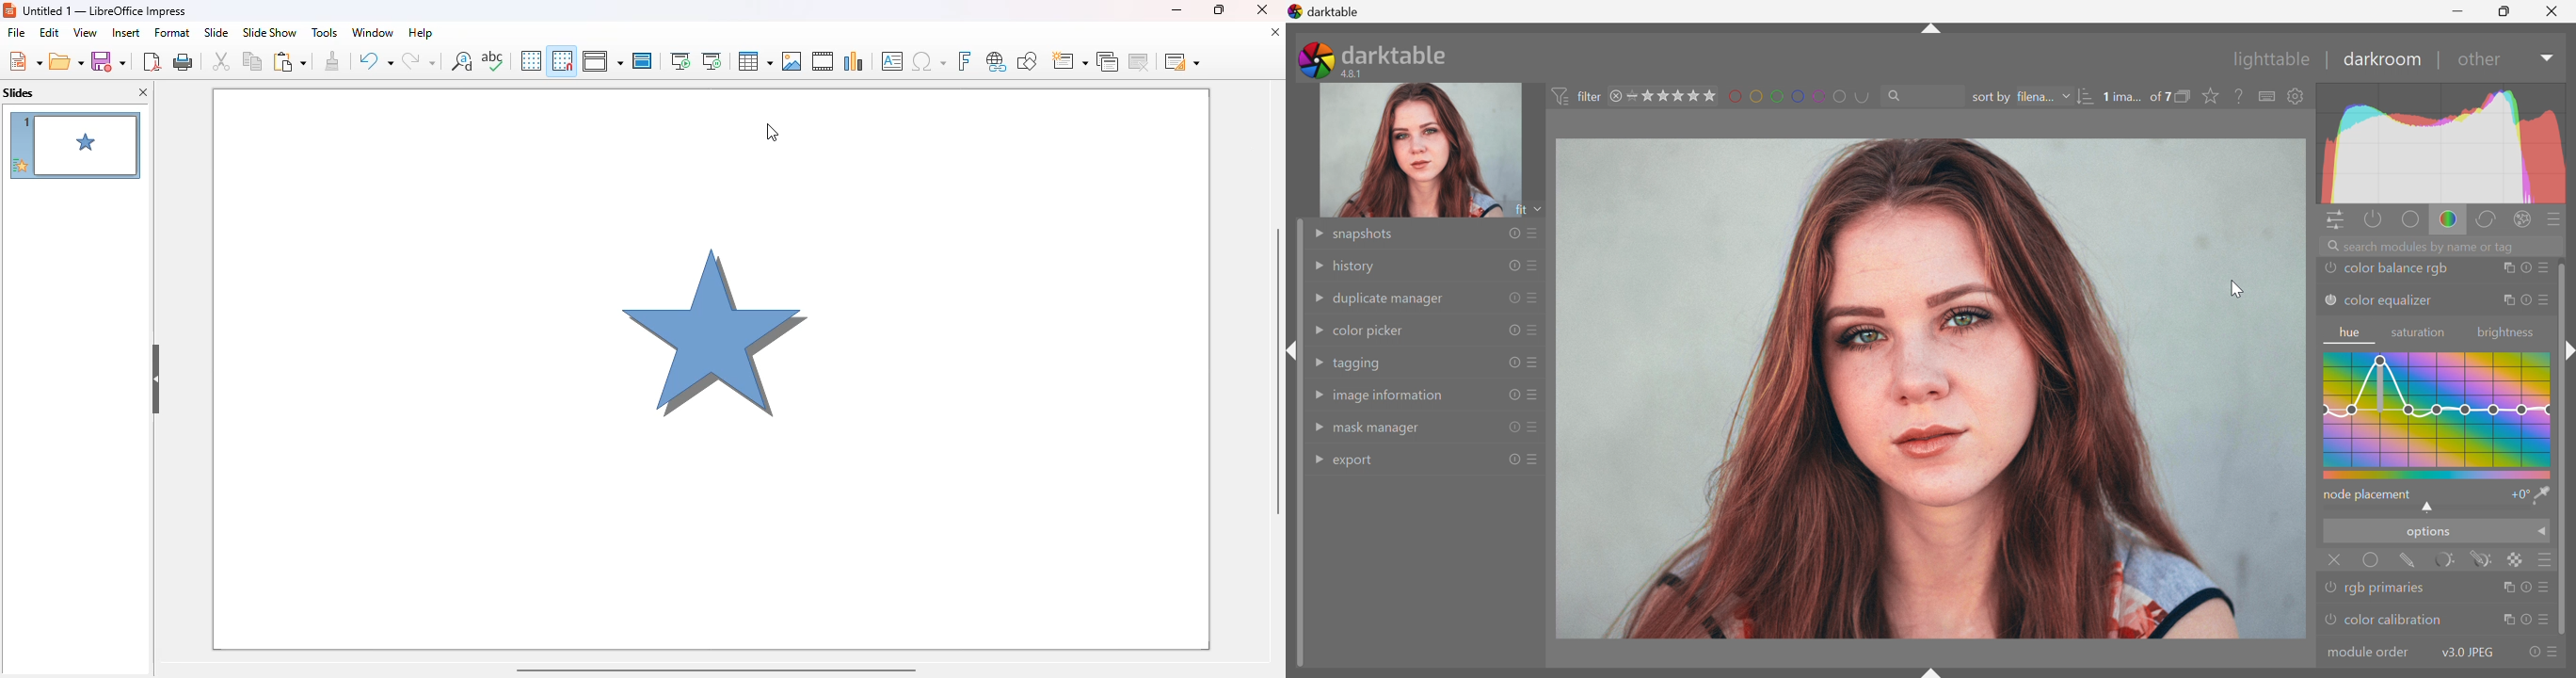 Image resolution: width=2576 pixels, height=700 pixels. Describe the element at coordinates (1534, 266) in the screenshot. I see `presets` at that location.